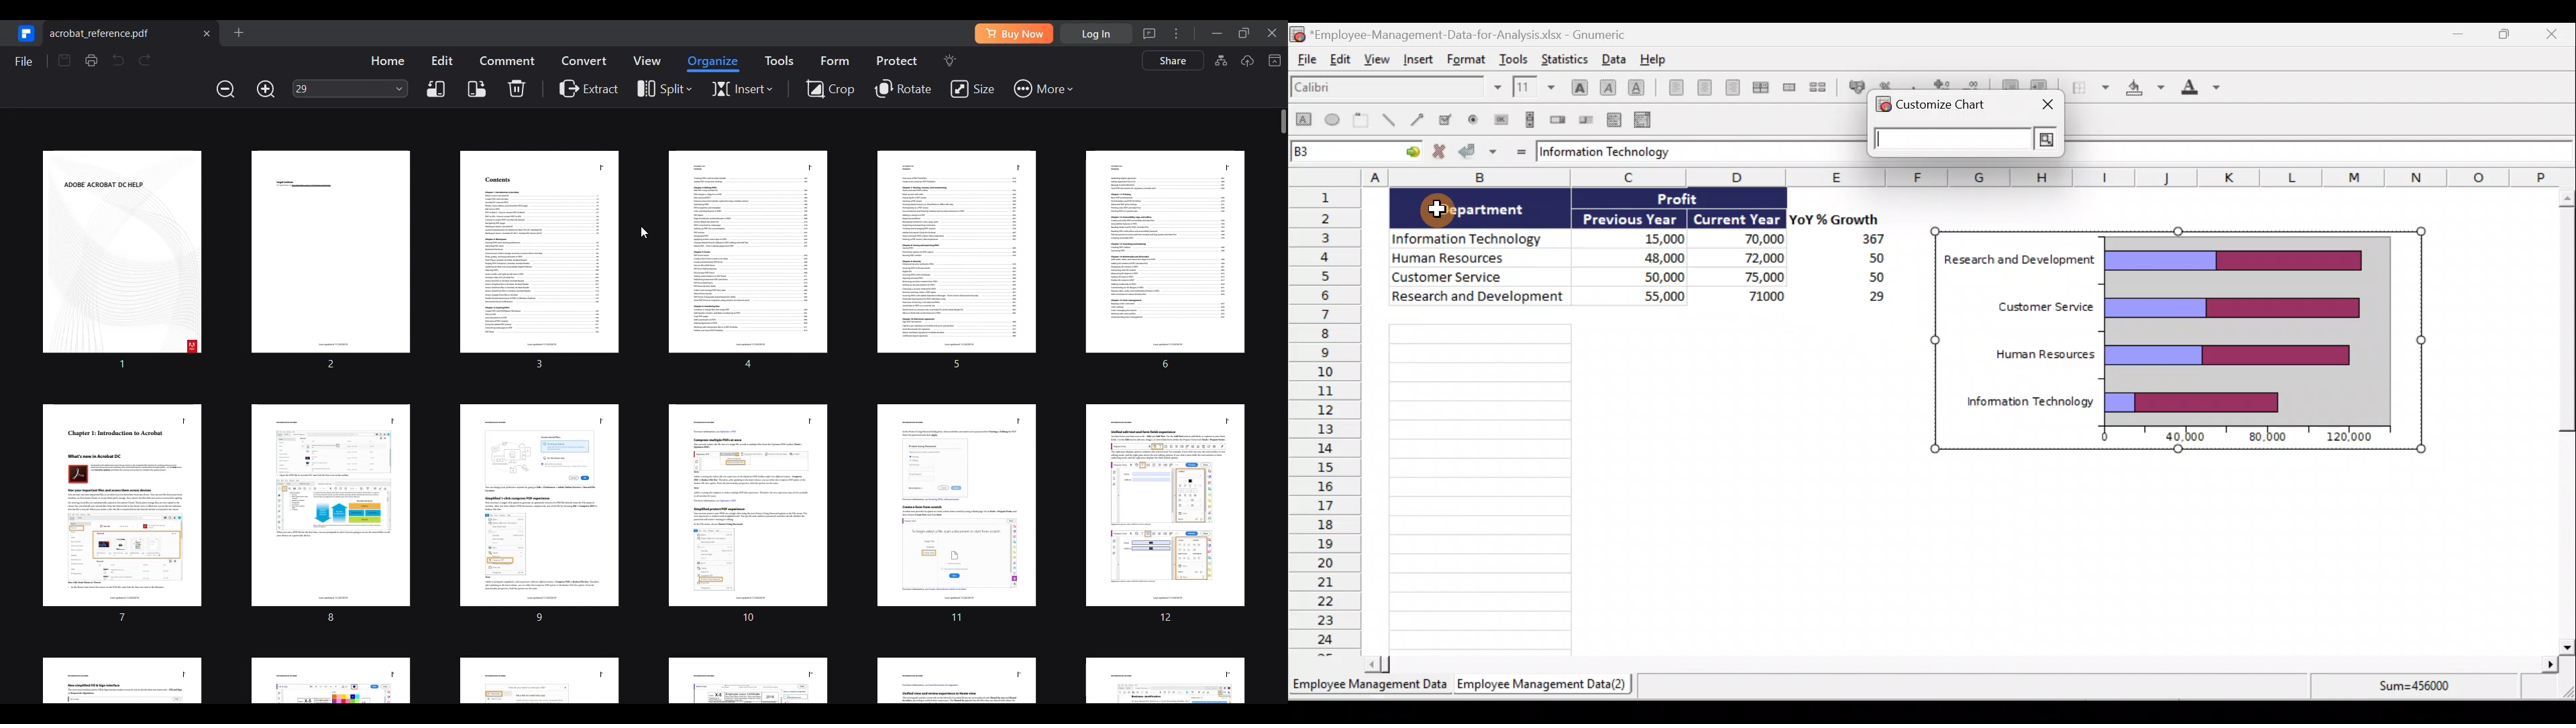 This screenshot has width=2576, height=728. Describe the element at coordinates (91, 60) in the screenshot. I see `Print` at that location.